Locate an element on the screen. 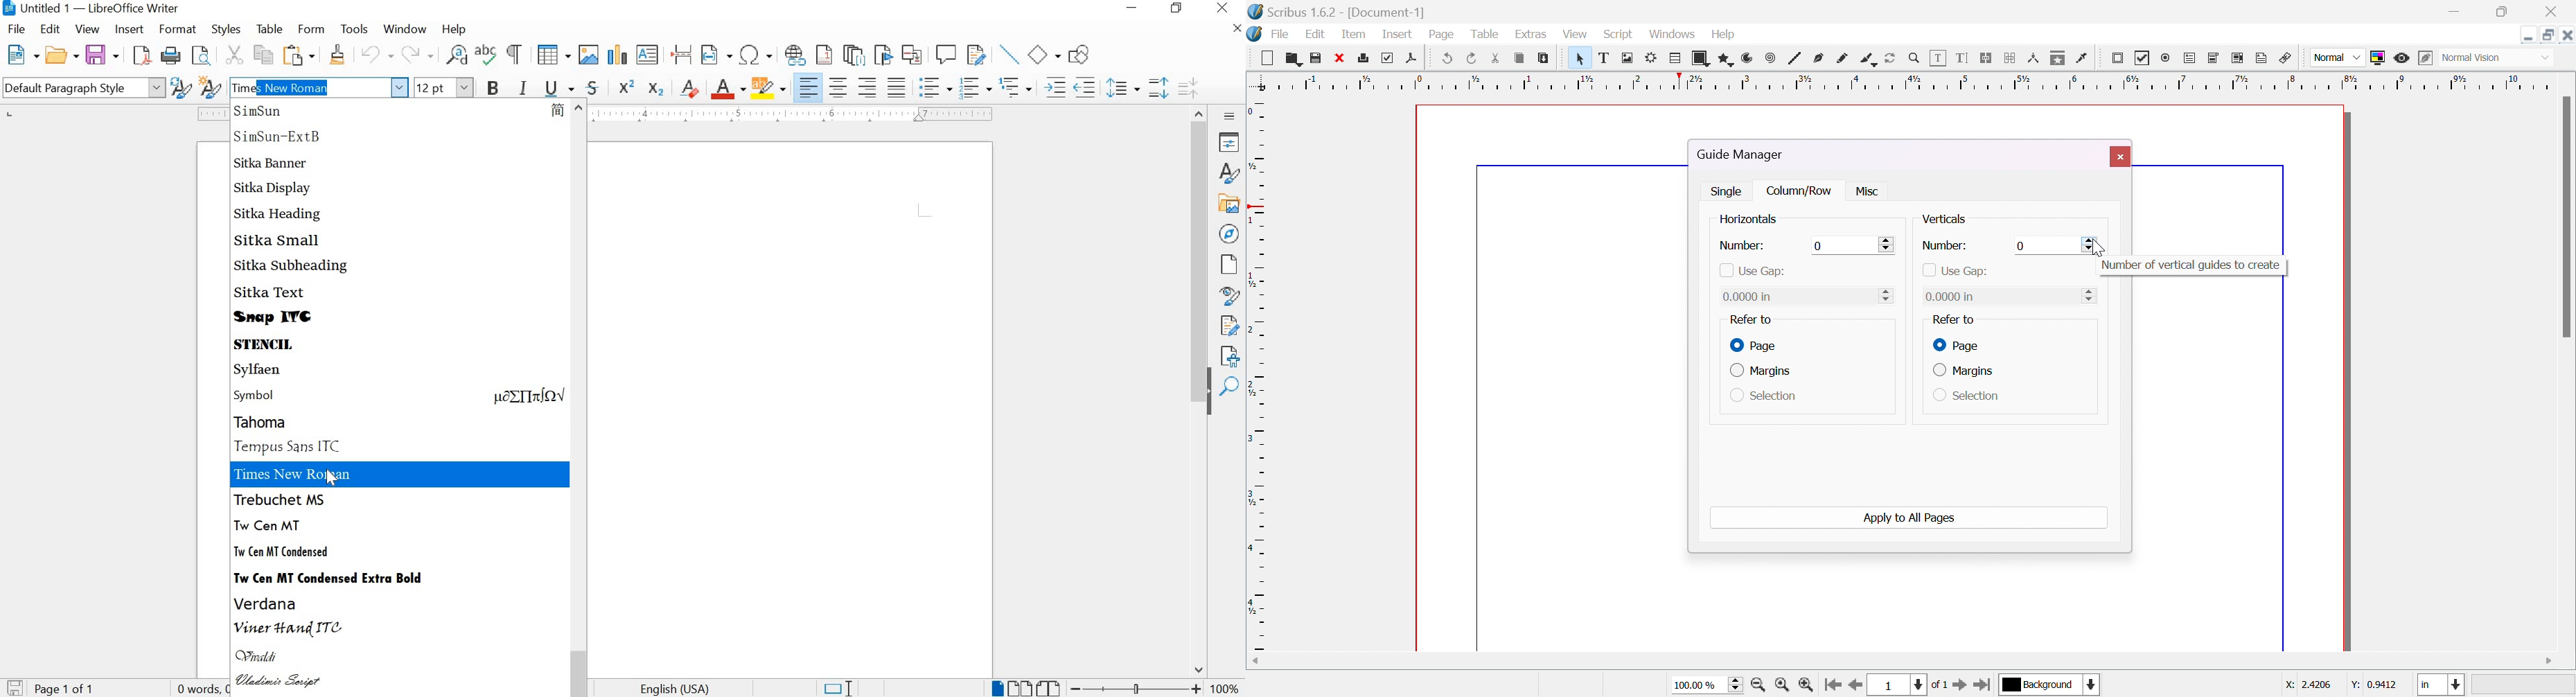 Image resolution: width=2576 pixels, height=700 pixels.  is located at coordinates (1886, 294).